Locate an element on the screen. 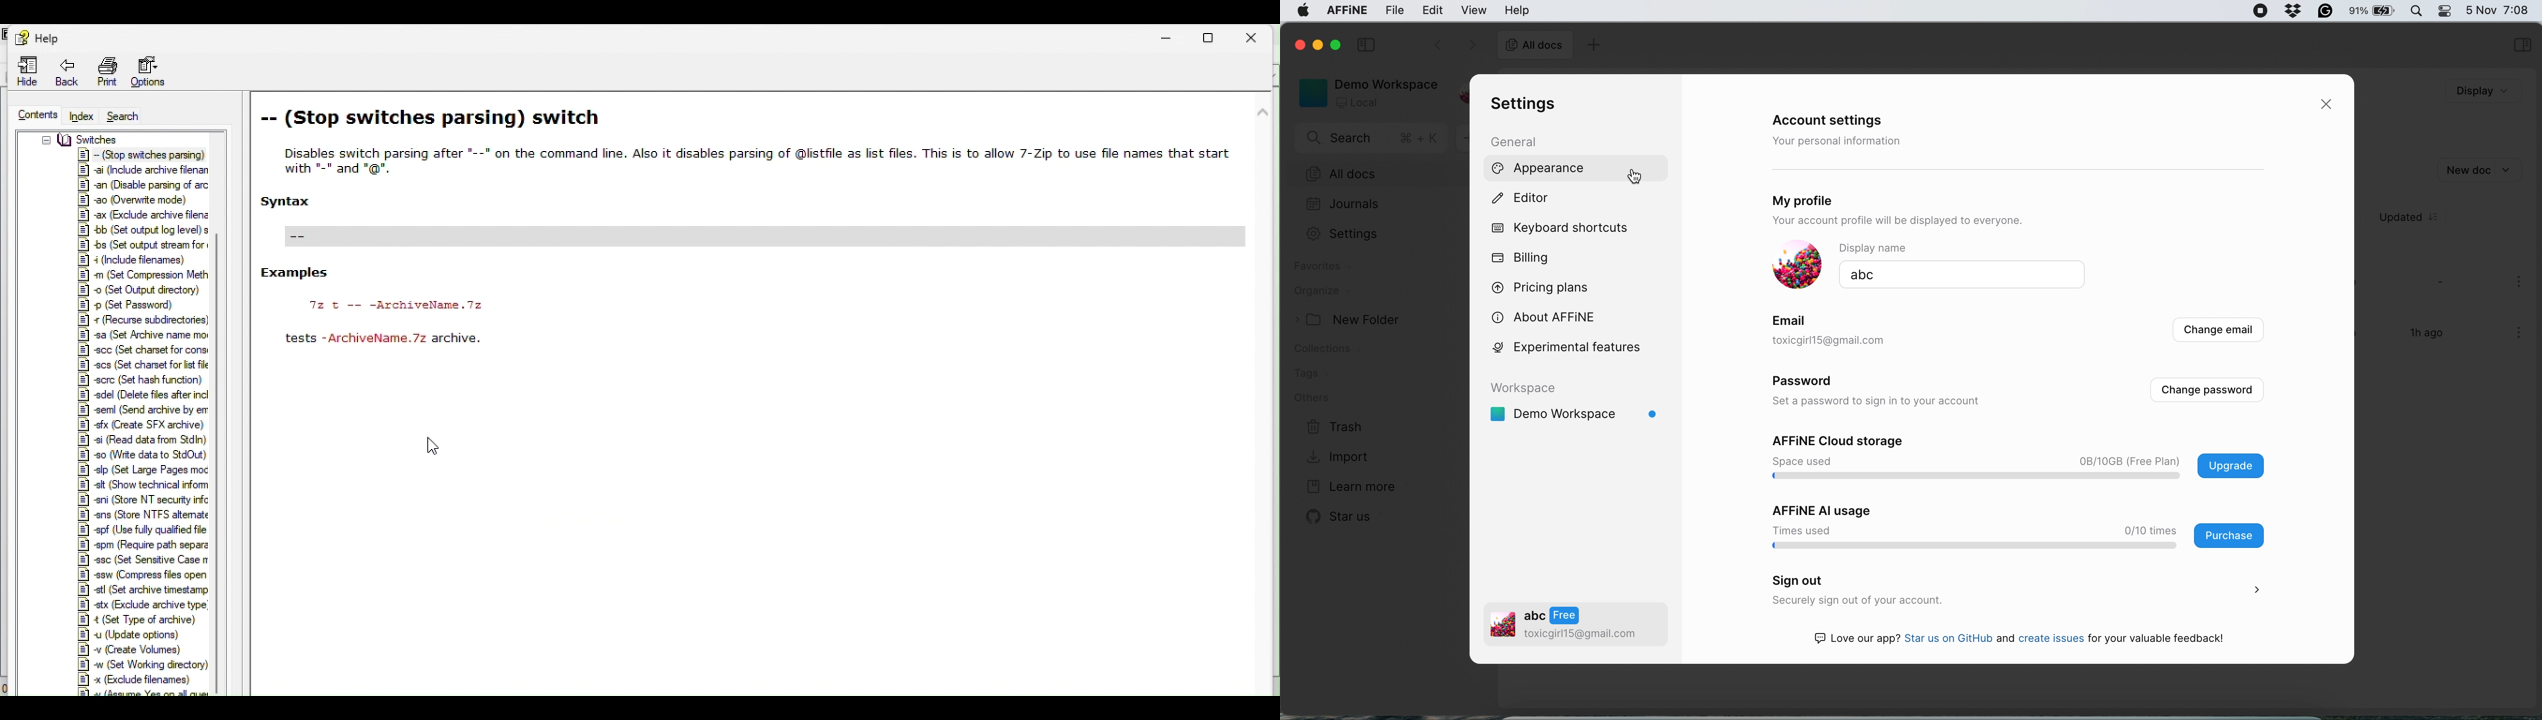 Image resolution: width=2548 pixels, height=728 pixels.  is located at coordinates (144, 620).